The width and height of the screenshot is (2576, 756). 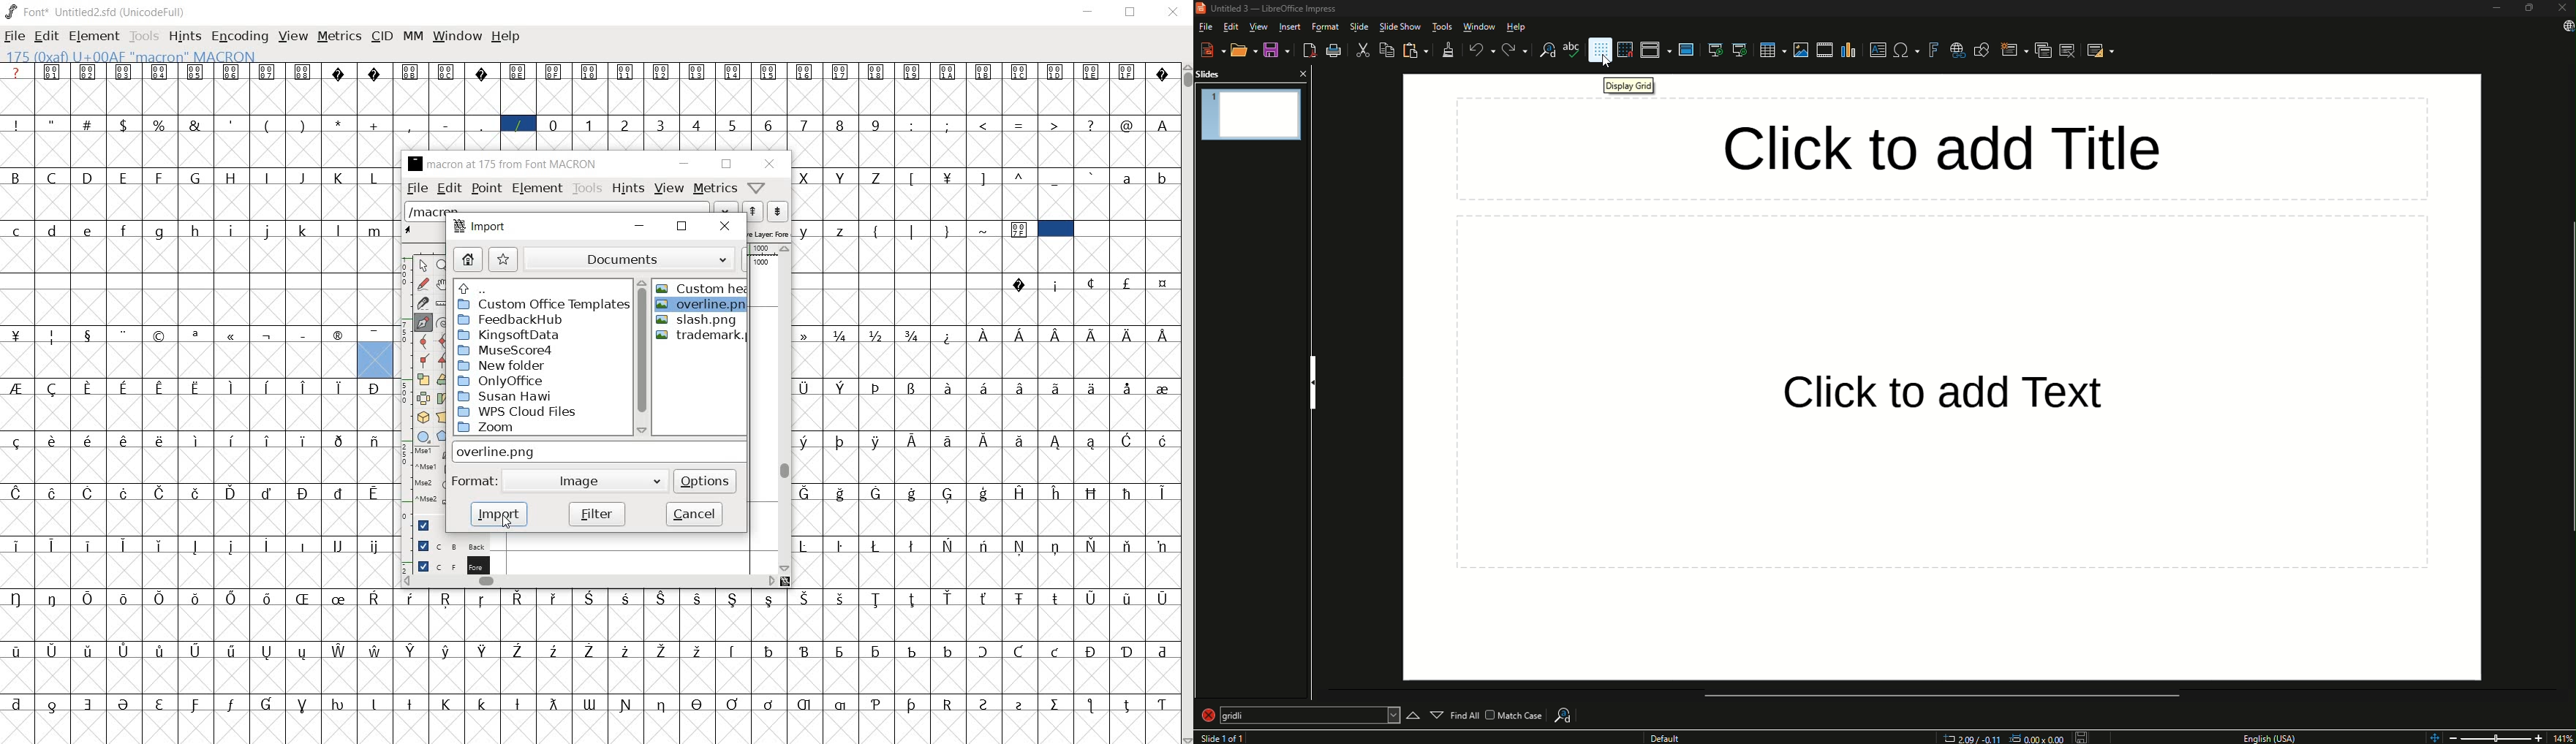 I want to click on Start from first slide, so click(x=1712, y=49).